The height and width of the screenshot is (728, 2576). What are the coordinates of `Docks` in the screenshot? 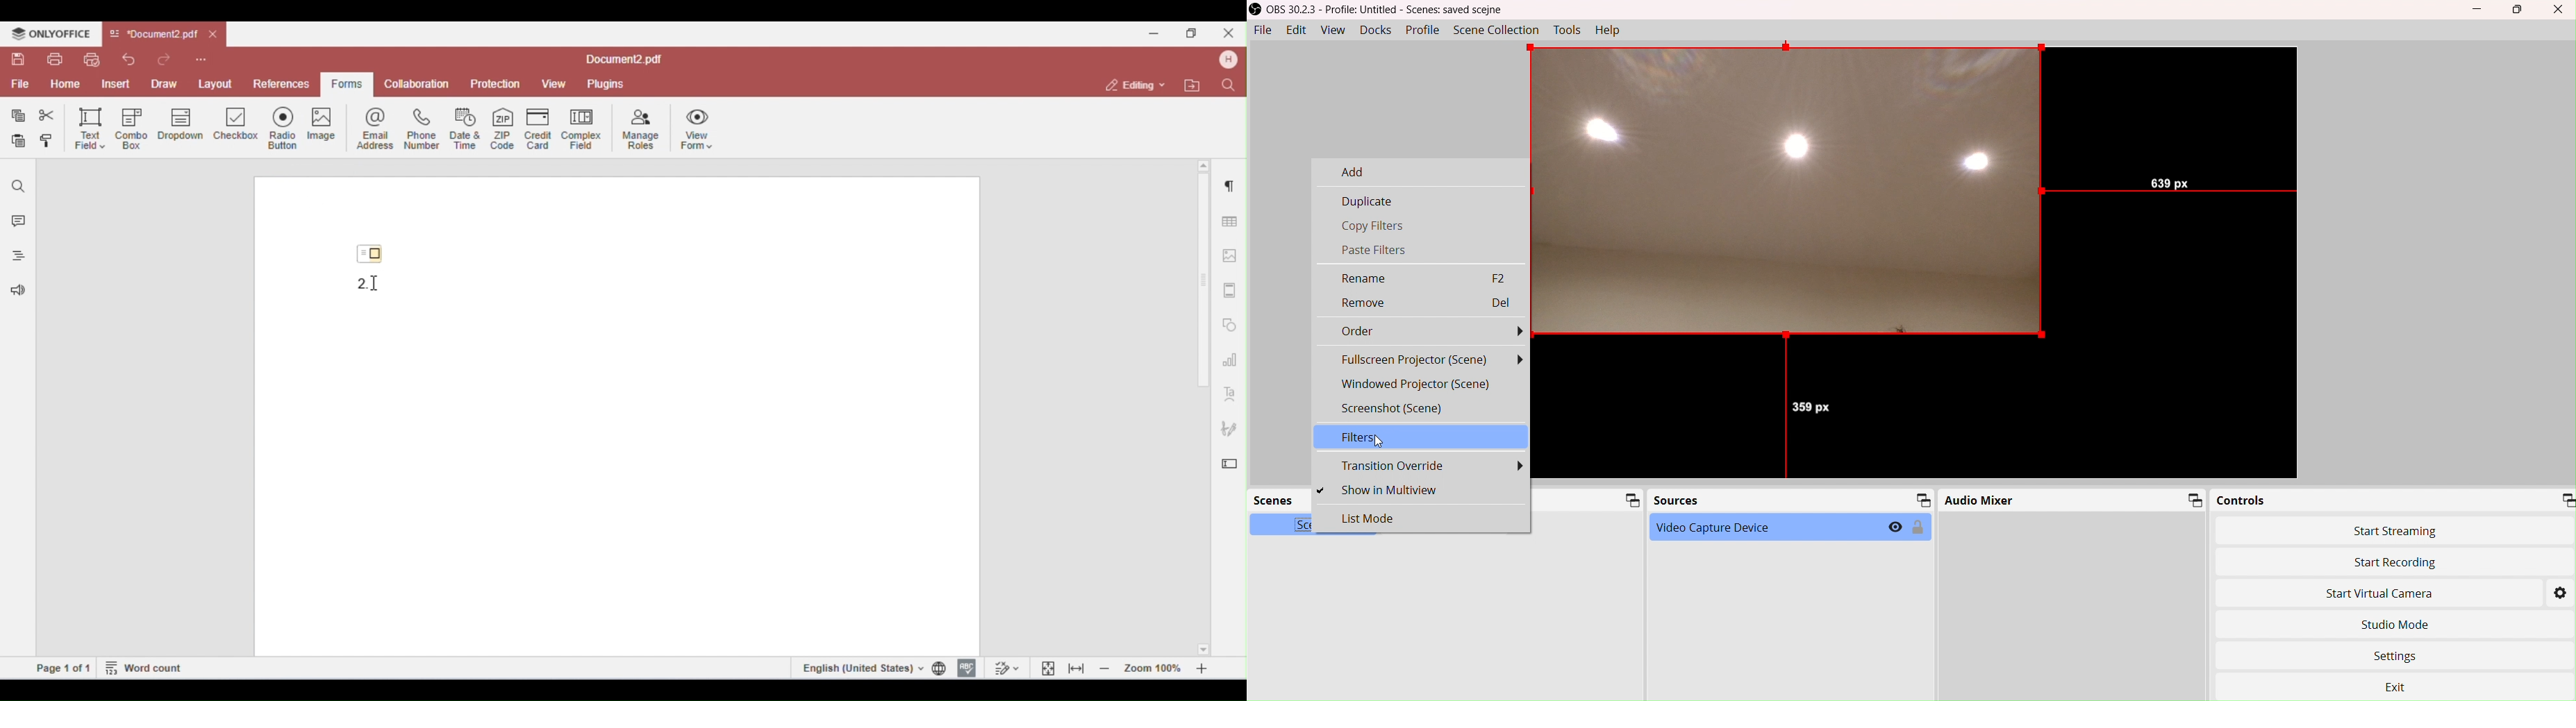 It's located at (1379, 31).